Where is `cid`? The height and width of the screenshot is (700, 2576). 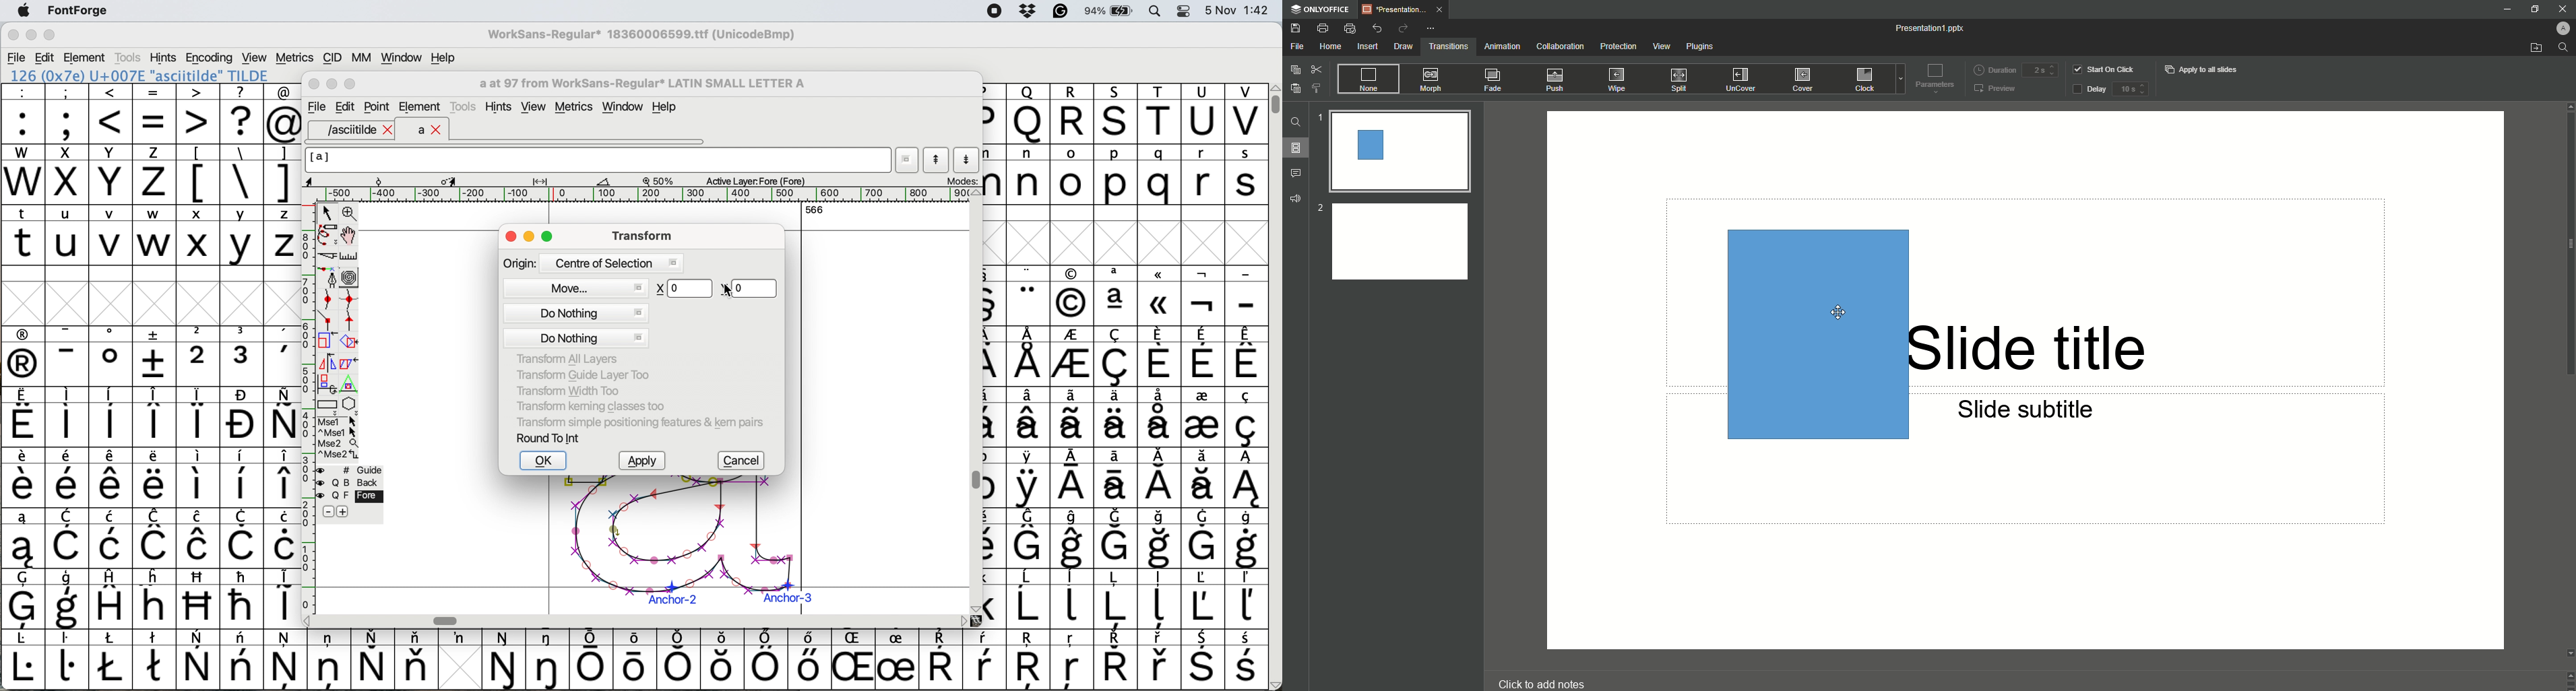
cid is located at coordinates (331, 58).